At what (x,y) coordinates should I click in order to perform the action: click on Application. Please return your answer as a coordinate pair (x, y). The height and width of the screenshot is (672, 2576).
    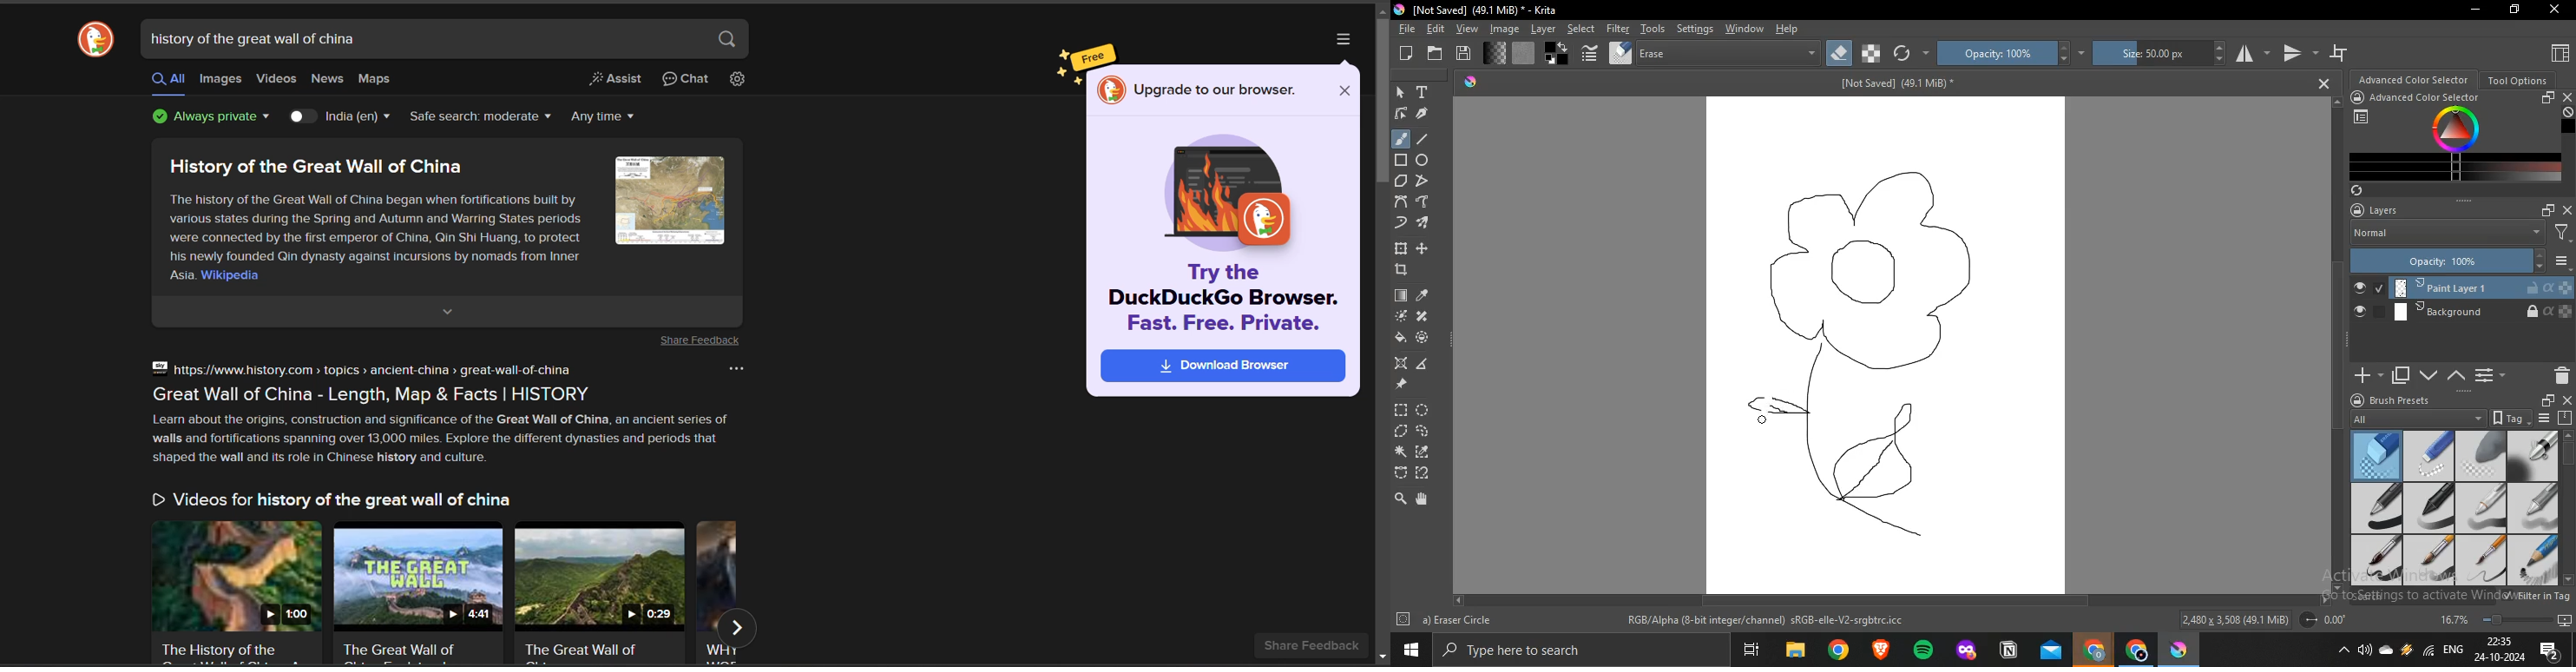
    Looking at the image, I should click on (2137, 650).